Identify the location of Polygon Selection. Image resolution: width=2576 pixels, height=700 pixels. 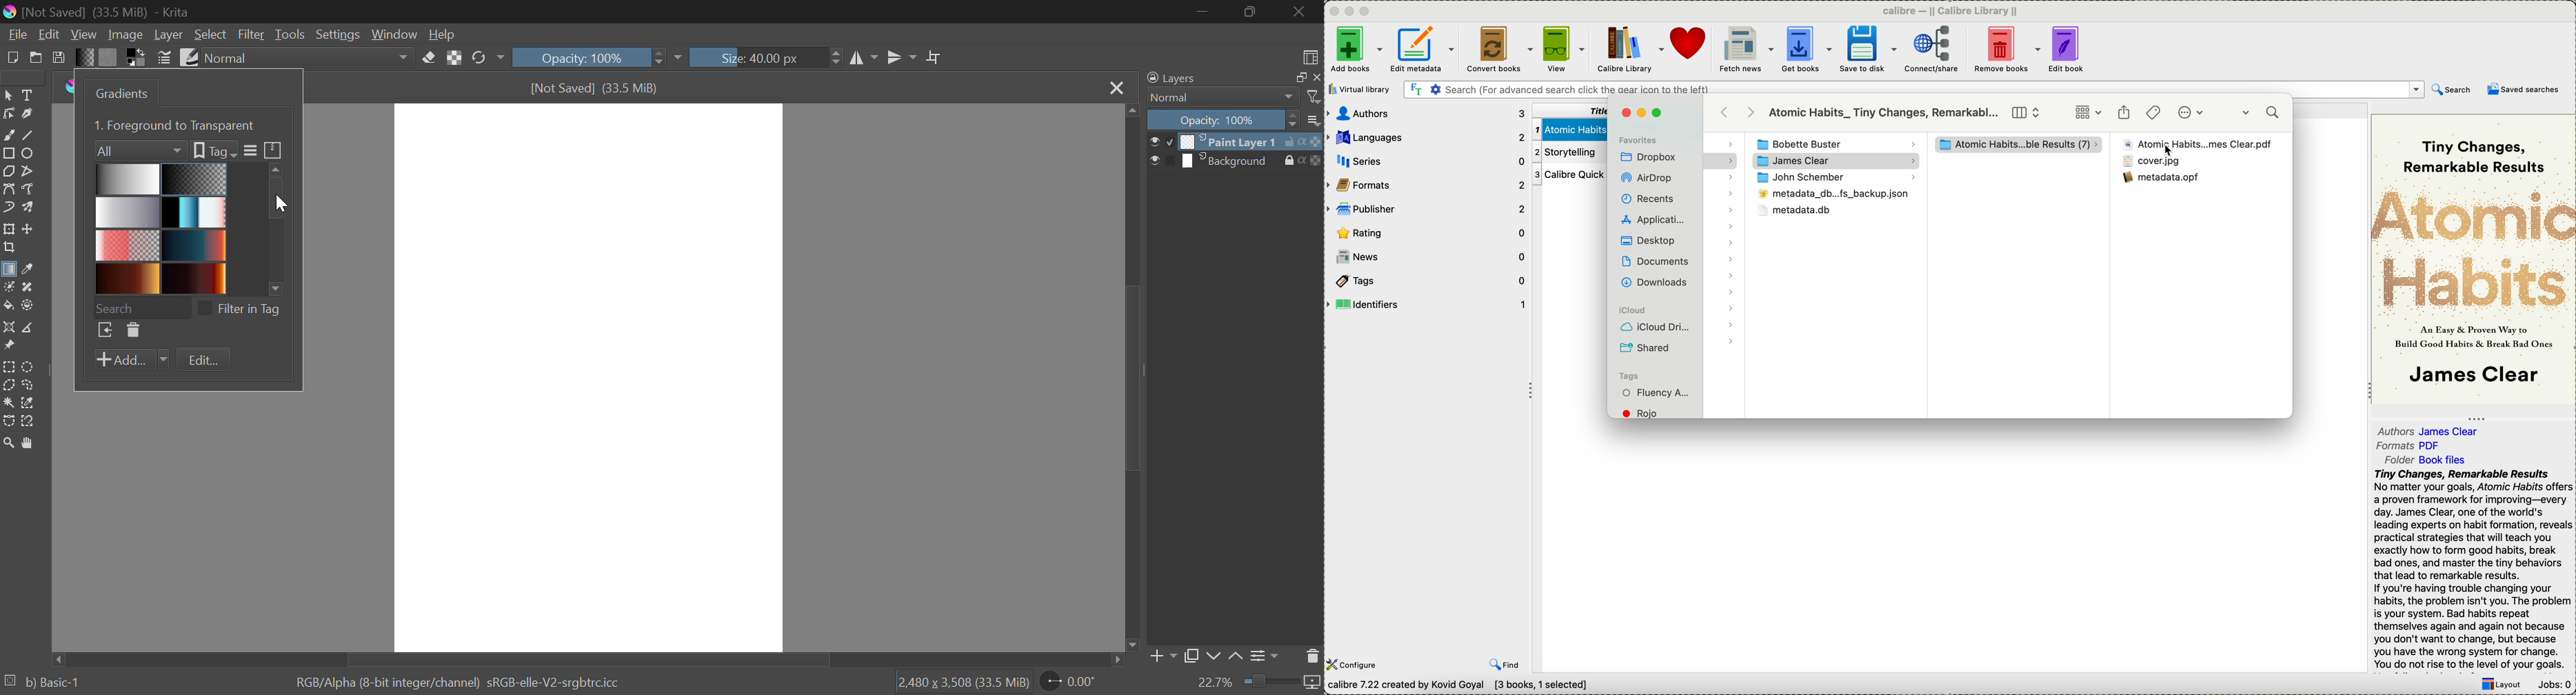
(8, 386).